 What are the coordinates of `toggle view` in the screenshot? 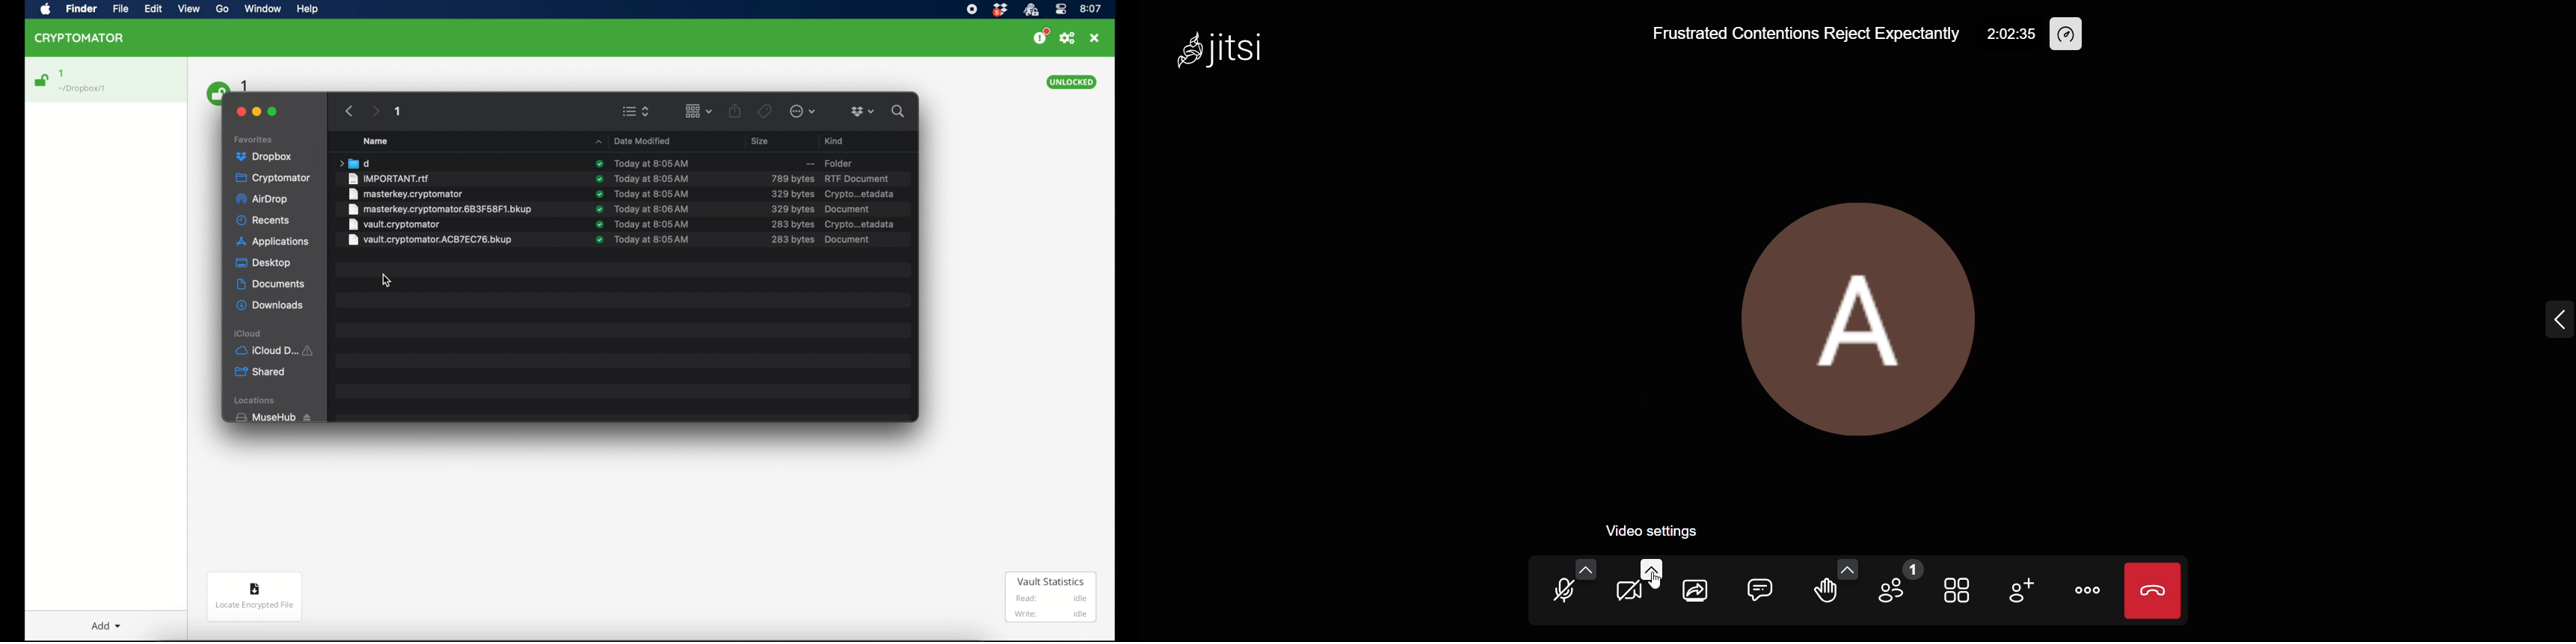 It's located at (1955, 590).